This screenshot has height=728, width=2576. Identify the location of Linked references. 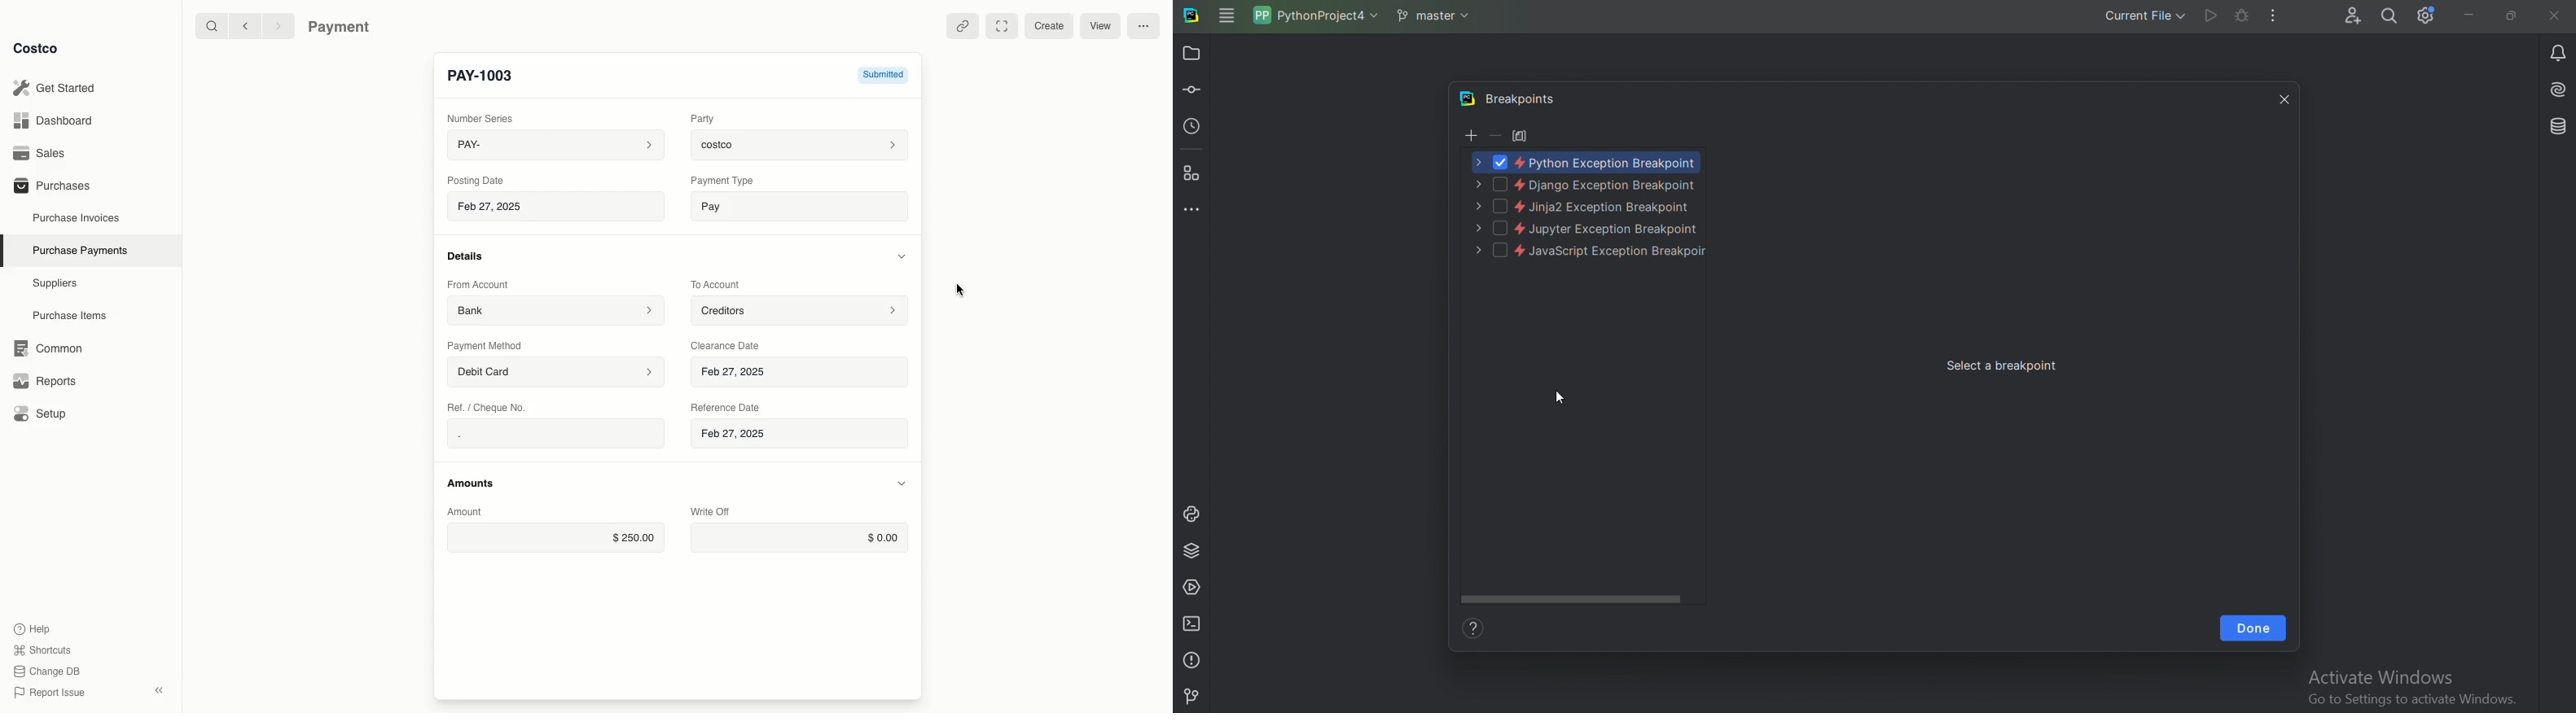
(959, 27).